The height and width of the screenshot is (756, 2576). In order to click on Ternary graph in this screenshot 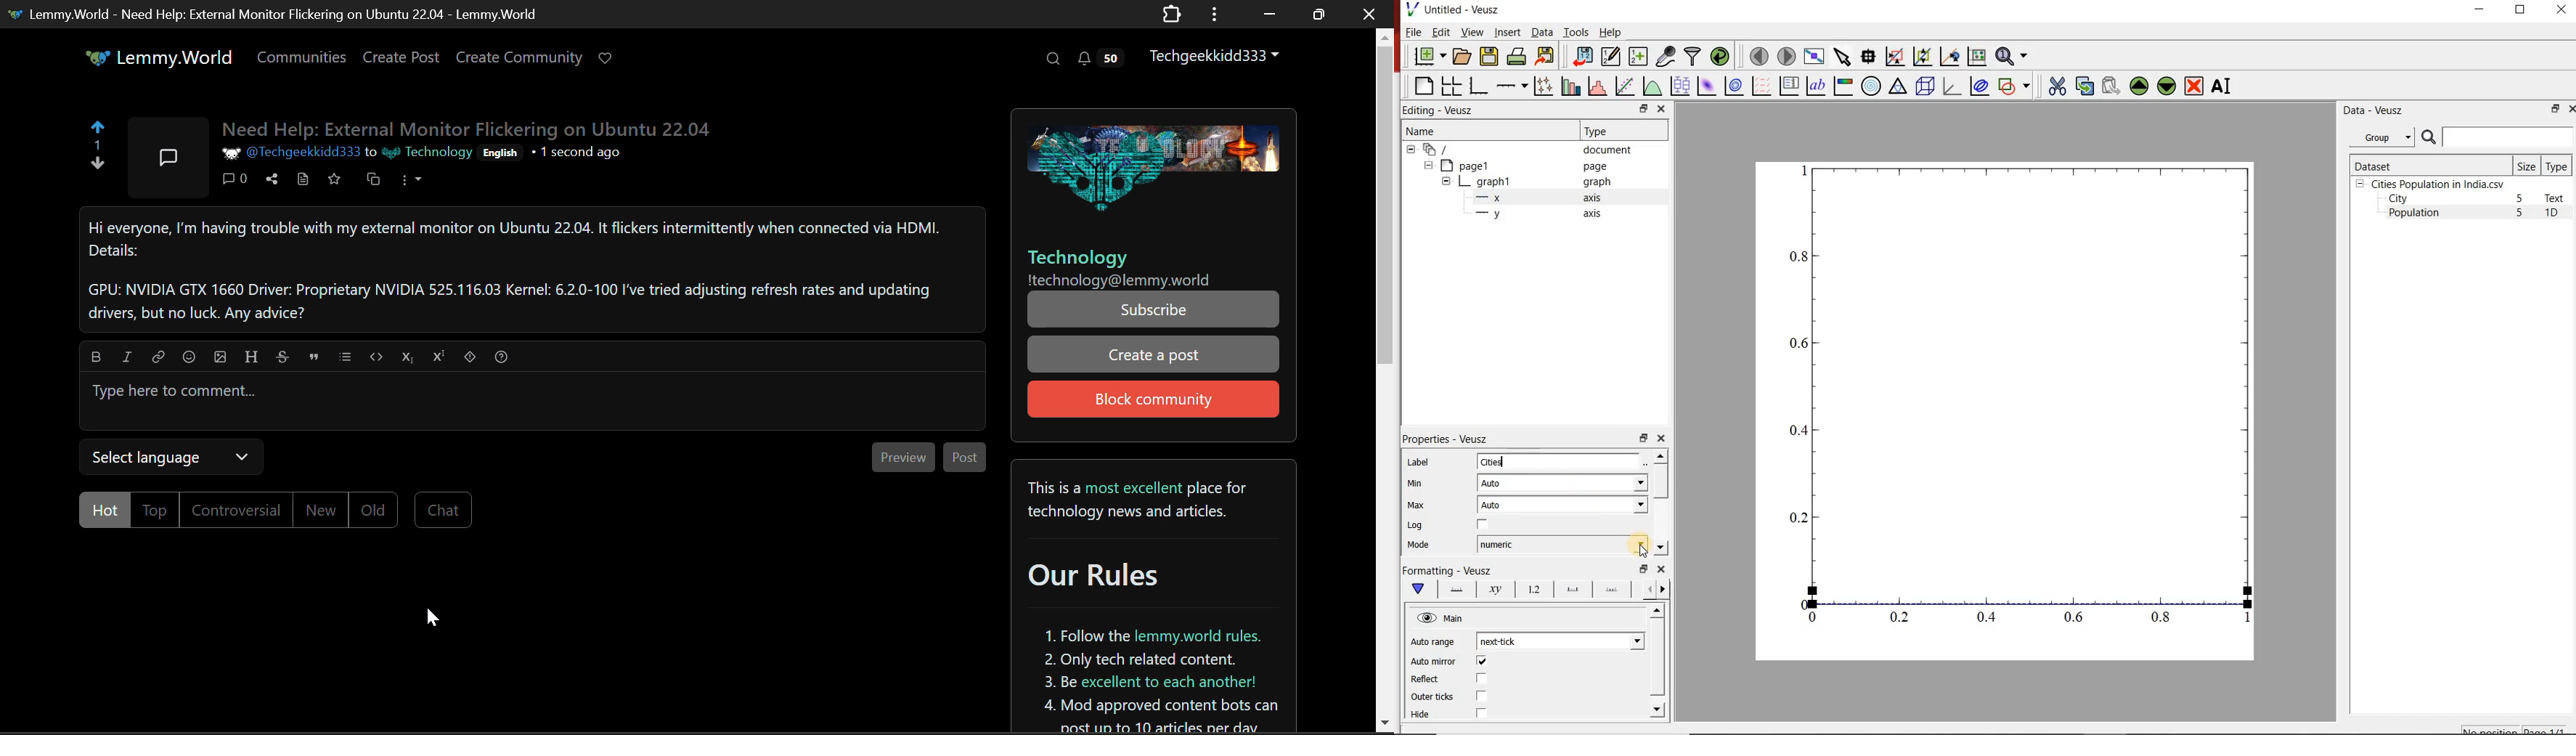, I will do `click(1898, 87)`.